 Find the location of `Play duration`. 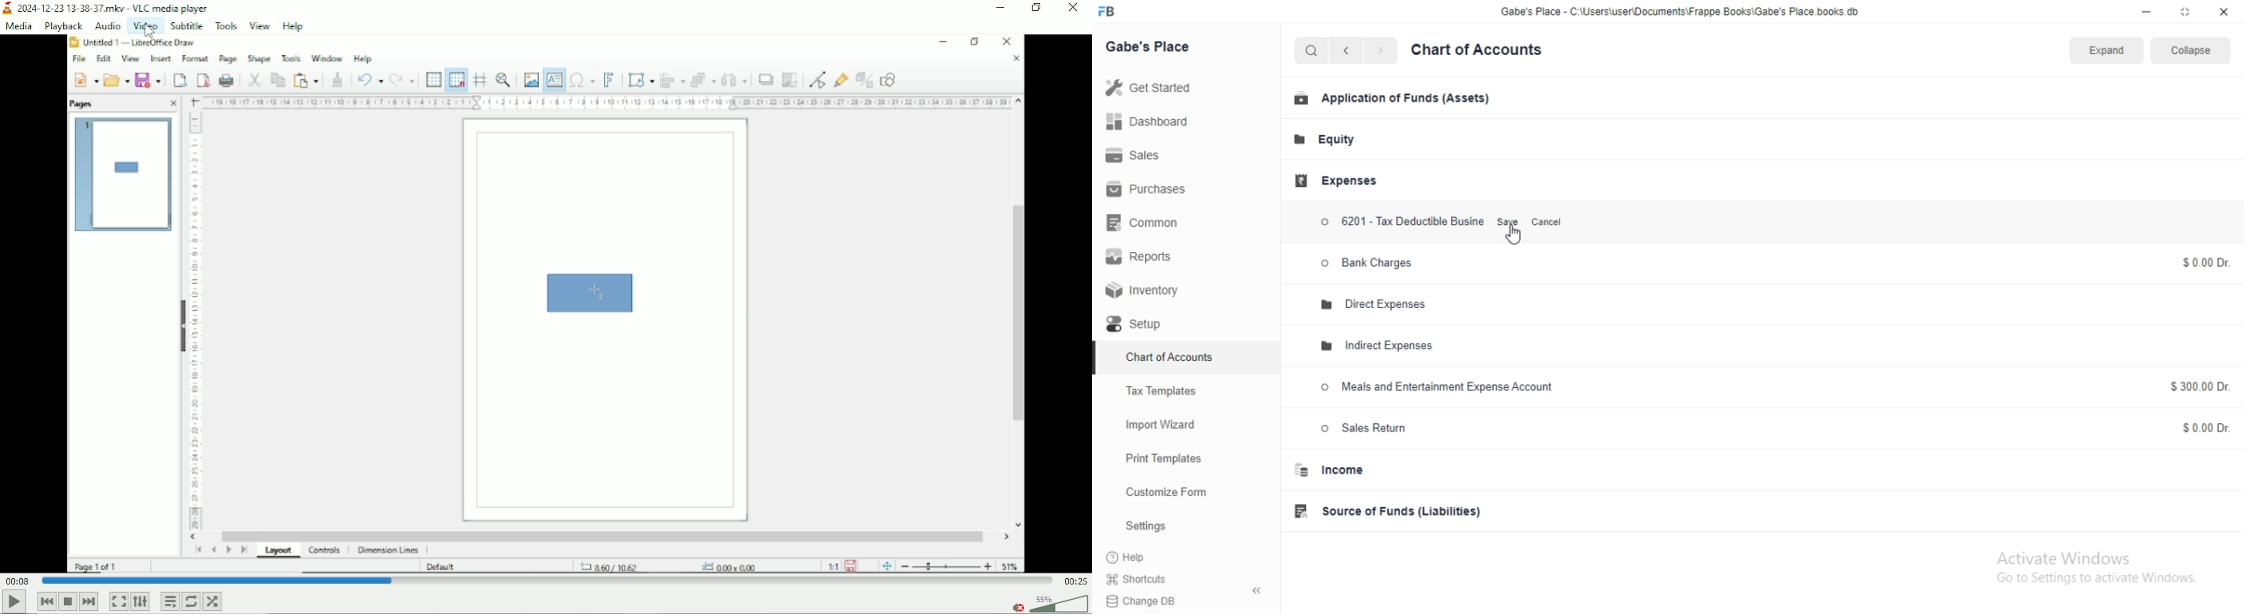

Play duration is located at coordinates (547, 581).